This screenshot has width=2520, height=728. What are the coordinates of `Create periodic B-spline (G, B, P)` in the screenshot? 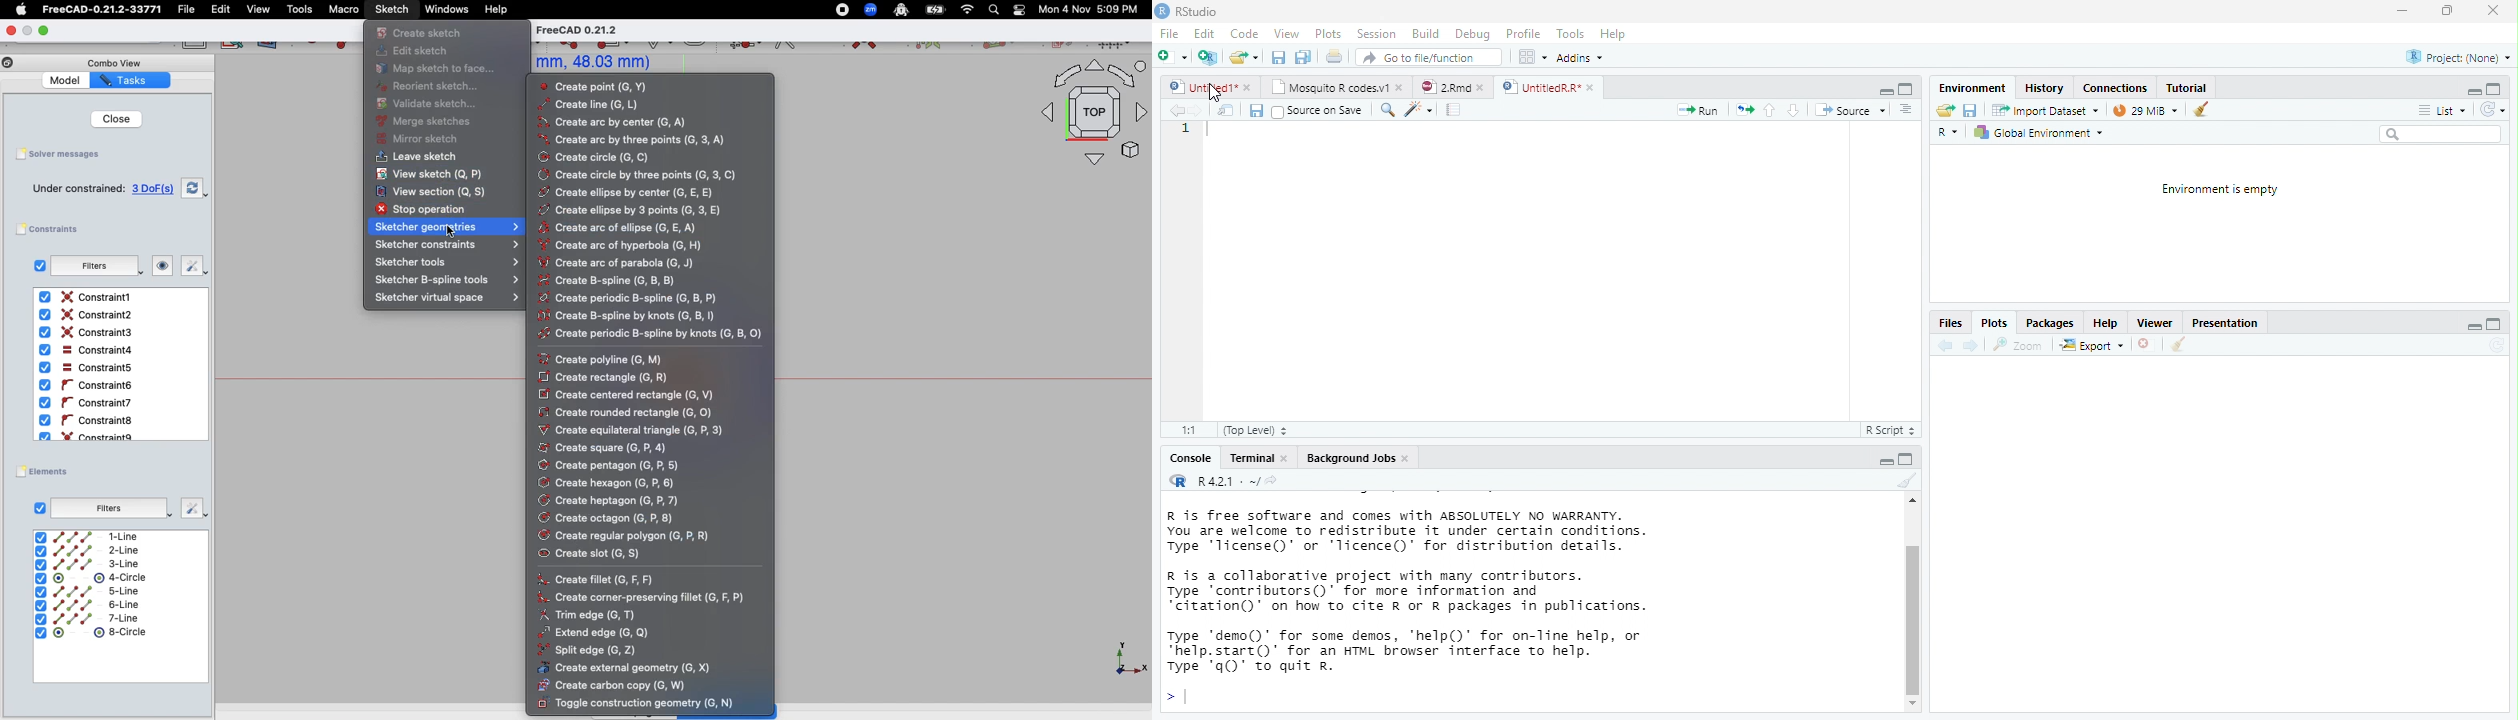 It's located at (638, 297).